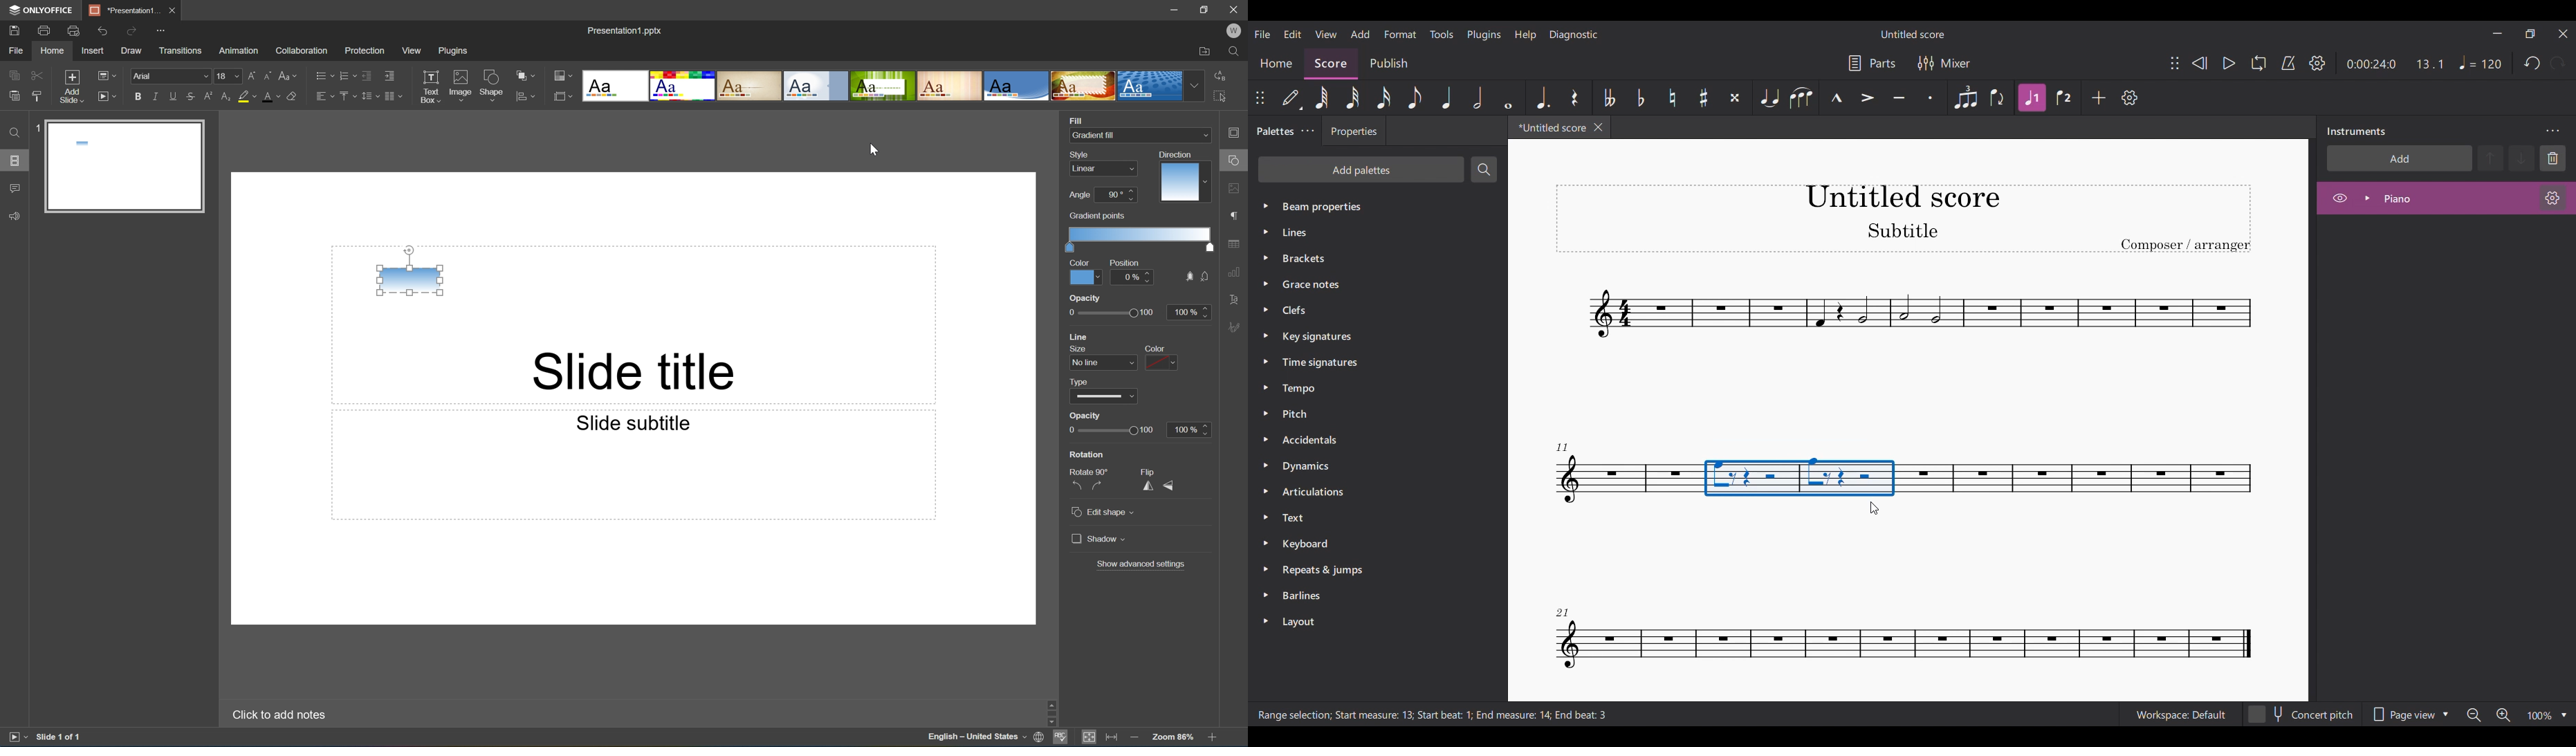 This screenshot has height=756, width=2576. What do you see at coordinates (1189, 429) in the screenshot?
I see `100%` at bounding box center [1189, 429].